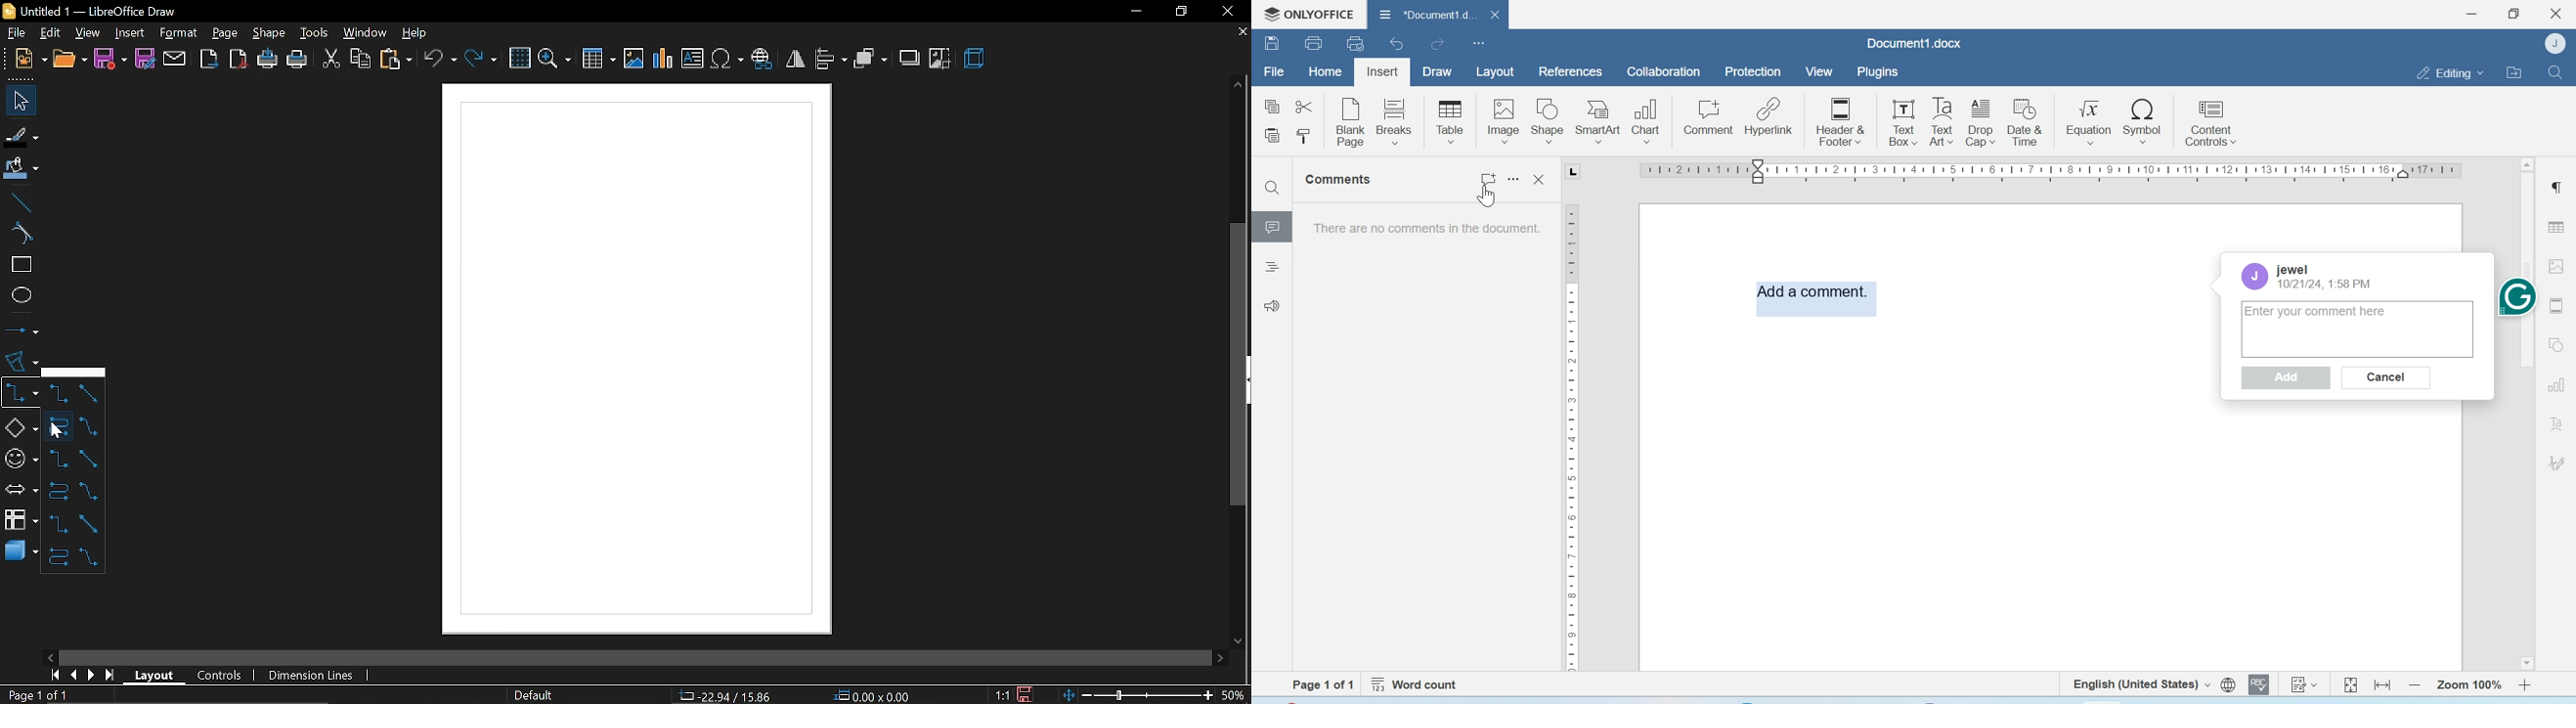 Image resolution: width=2576 pixels, height=728 pixels. Describe the element at coordinates (600, 58) in the screenshot. I see `Insert table` at that location.